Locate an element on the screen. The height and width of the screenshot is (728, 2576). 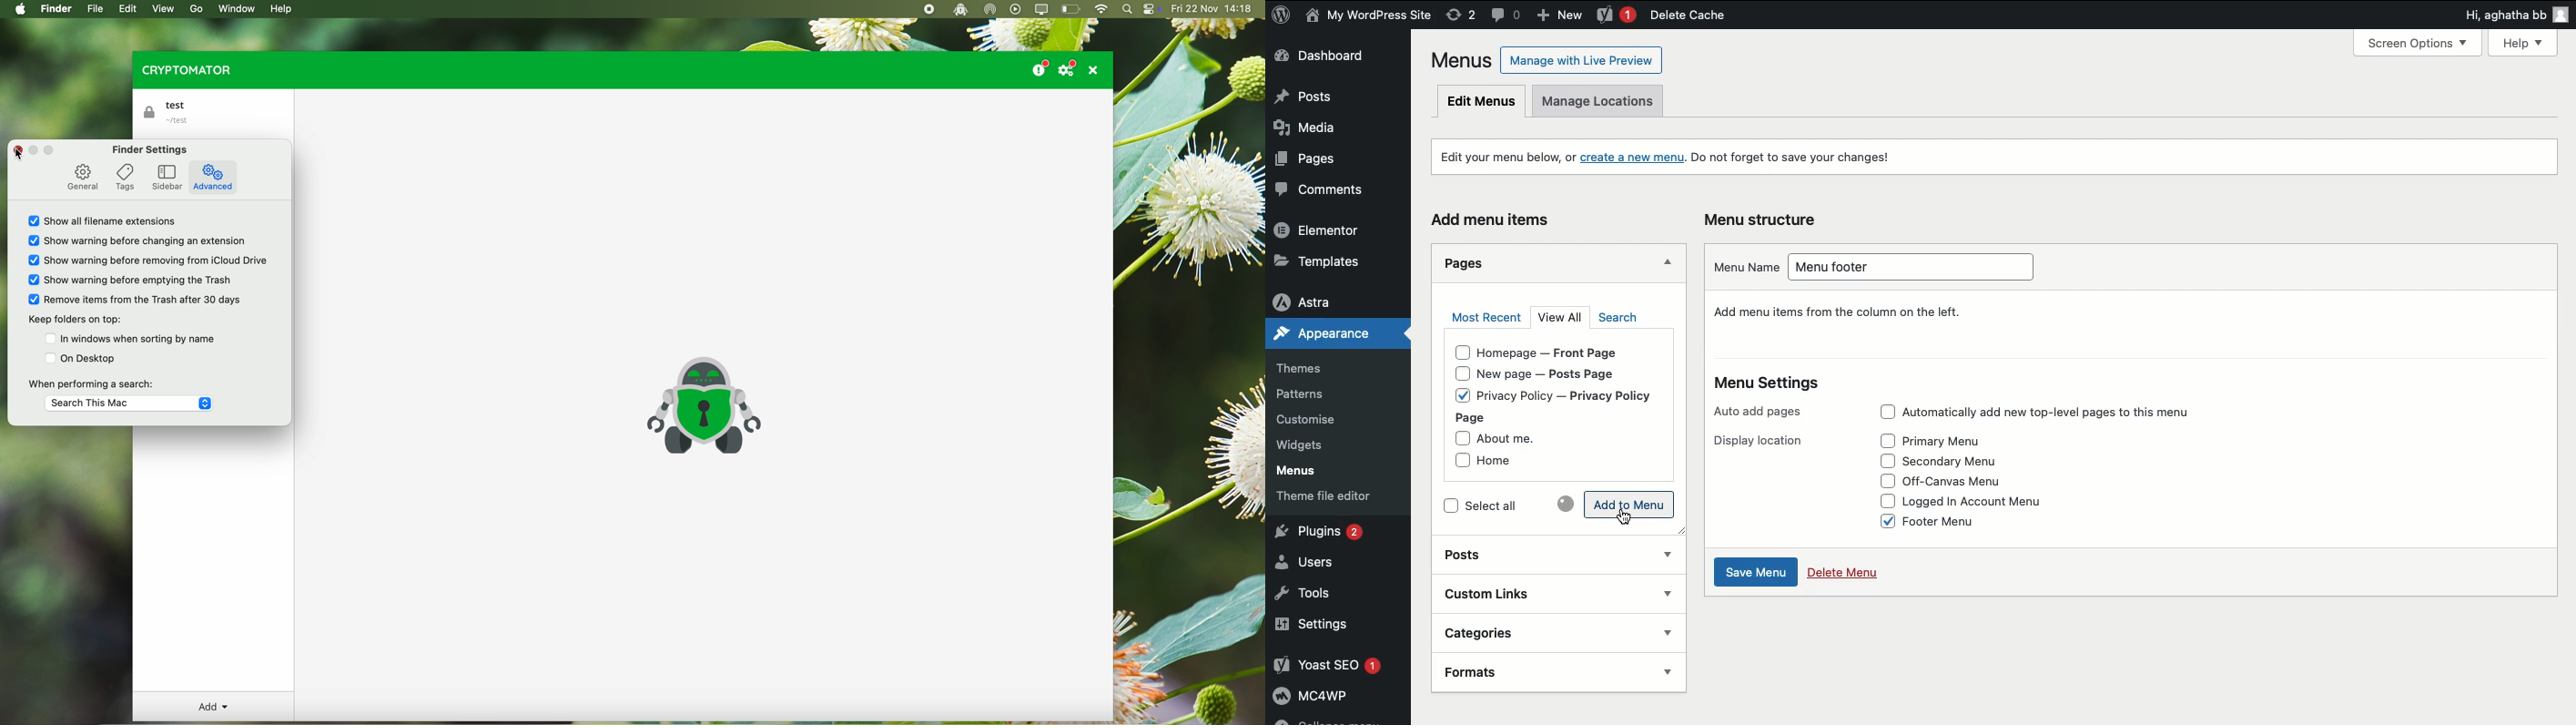
Themes is located at coordinates (1311, 365).